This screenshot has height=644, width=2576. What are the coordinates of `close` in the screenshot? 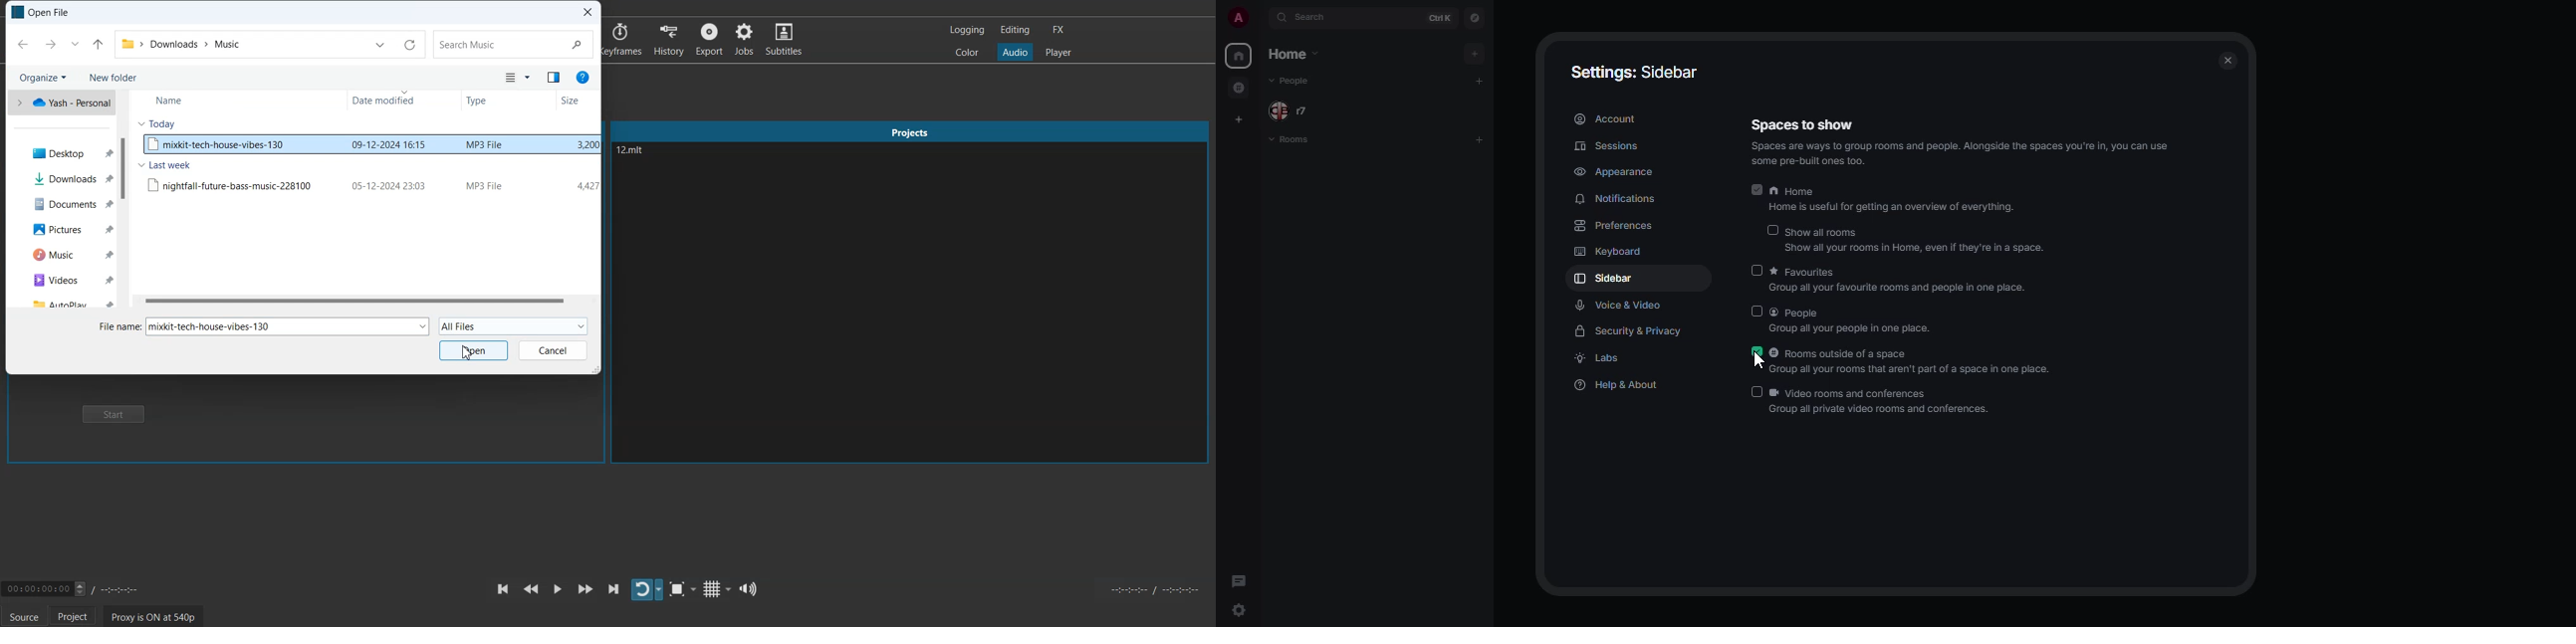 It's located at (2230, 58).